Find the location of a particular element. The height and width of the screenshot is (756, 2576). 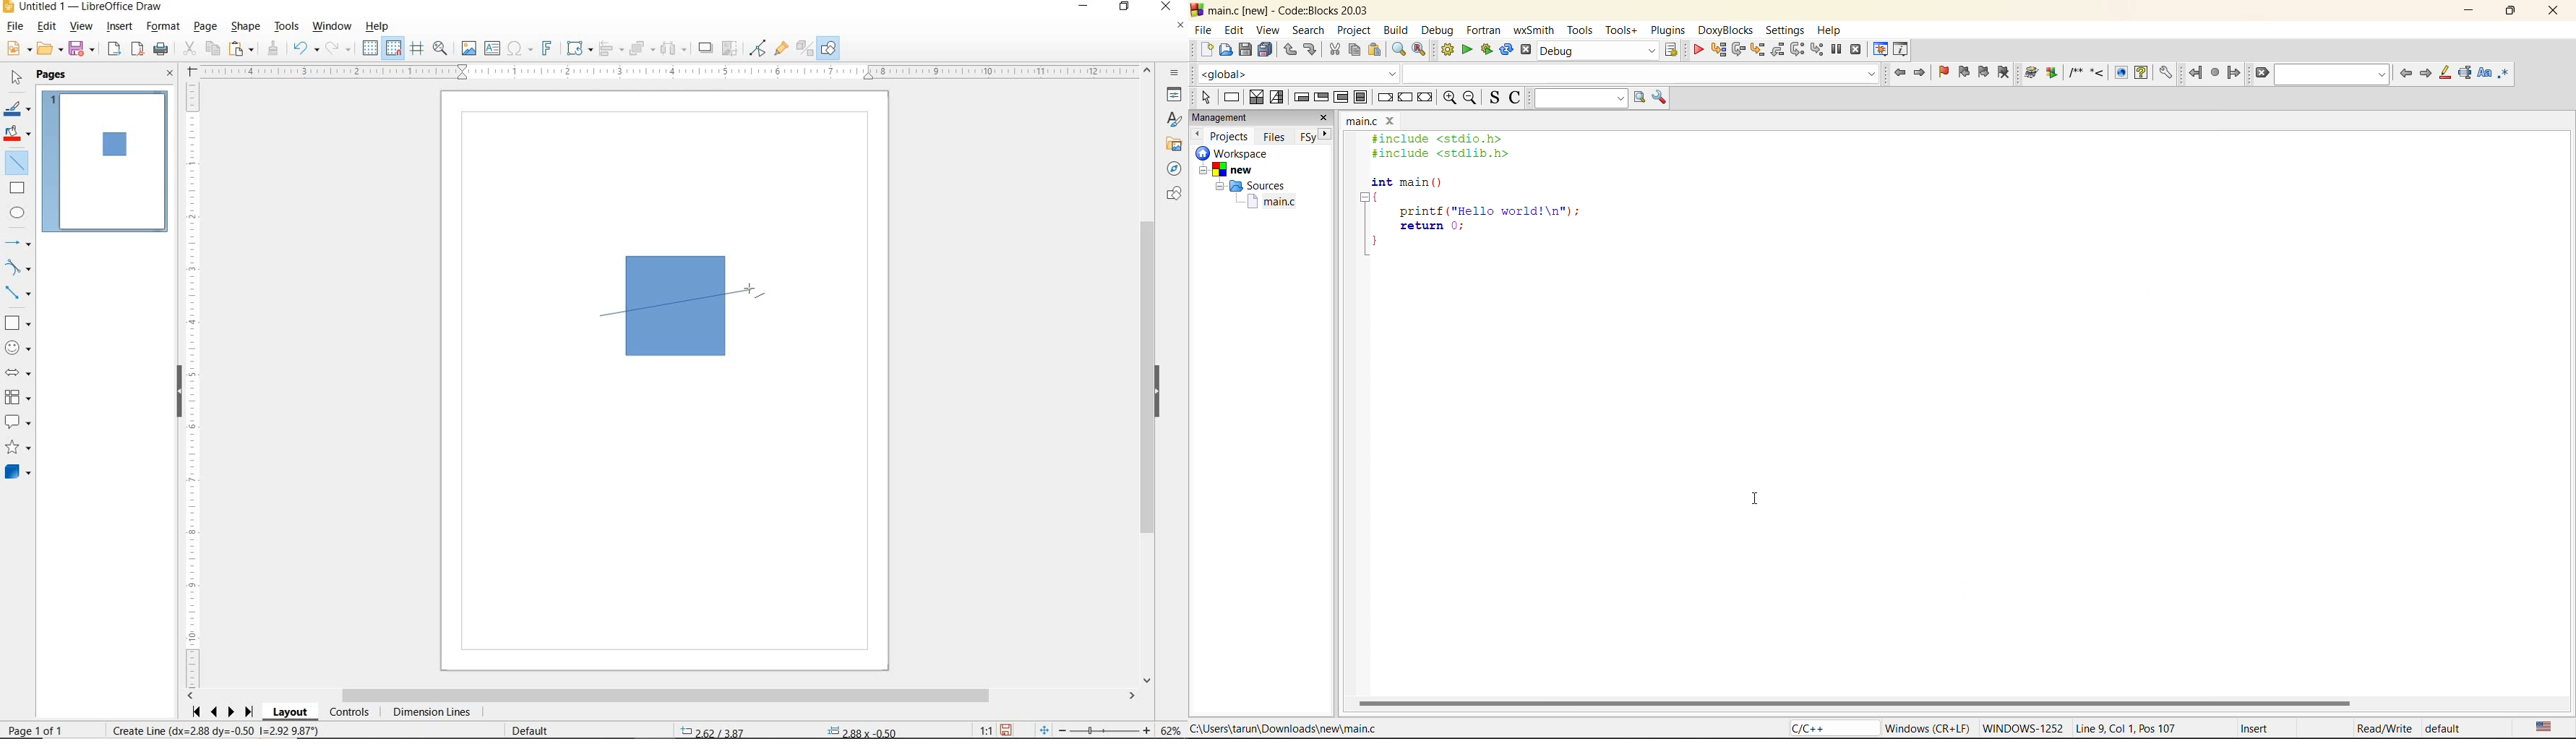

plugins is located at coordinates (1669, 30).